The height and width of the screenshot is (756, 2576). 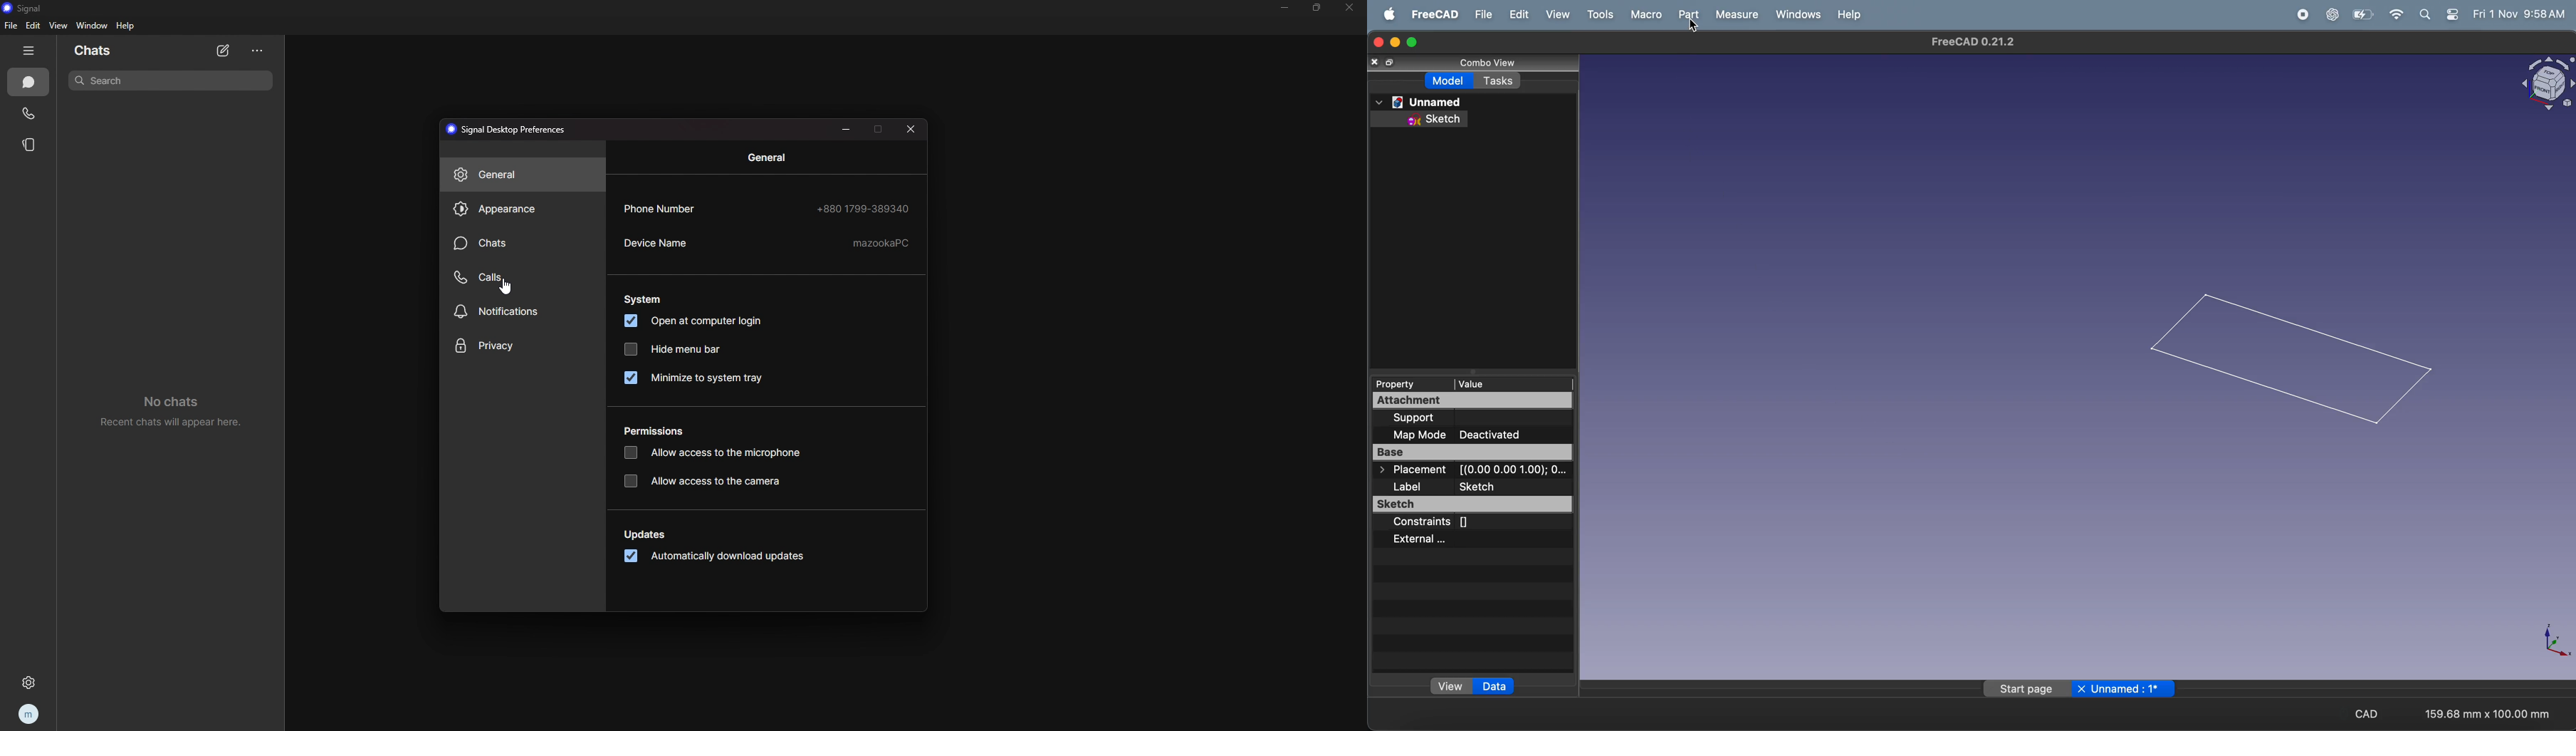 What do you see at coordinates (879, 128) in the screenshot?
I see `maximize` at bounding box center [879, 128].